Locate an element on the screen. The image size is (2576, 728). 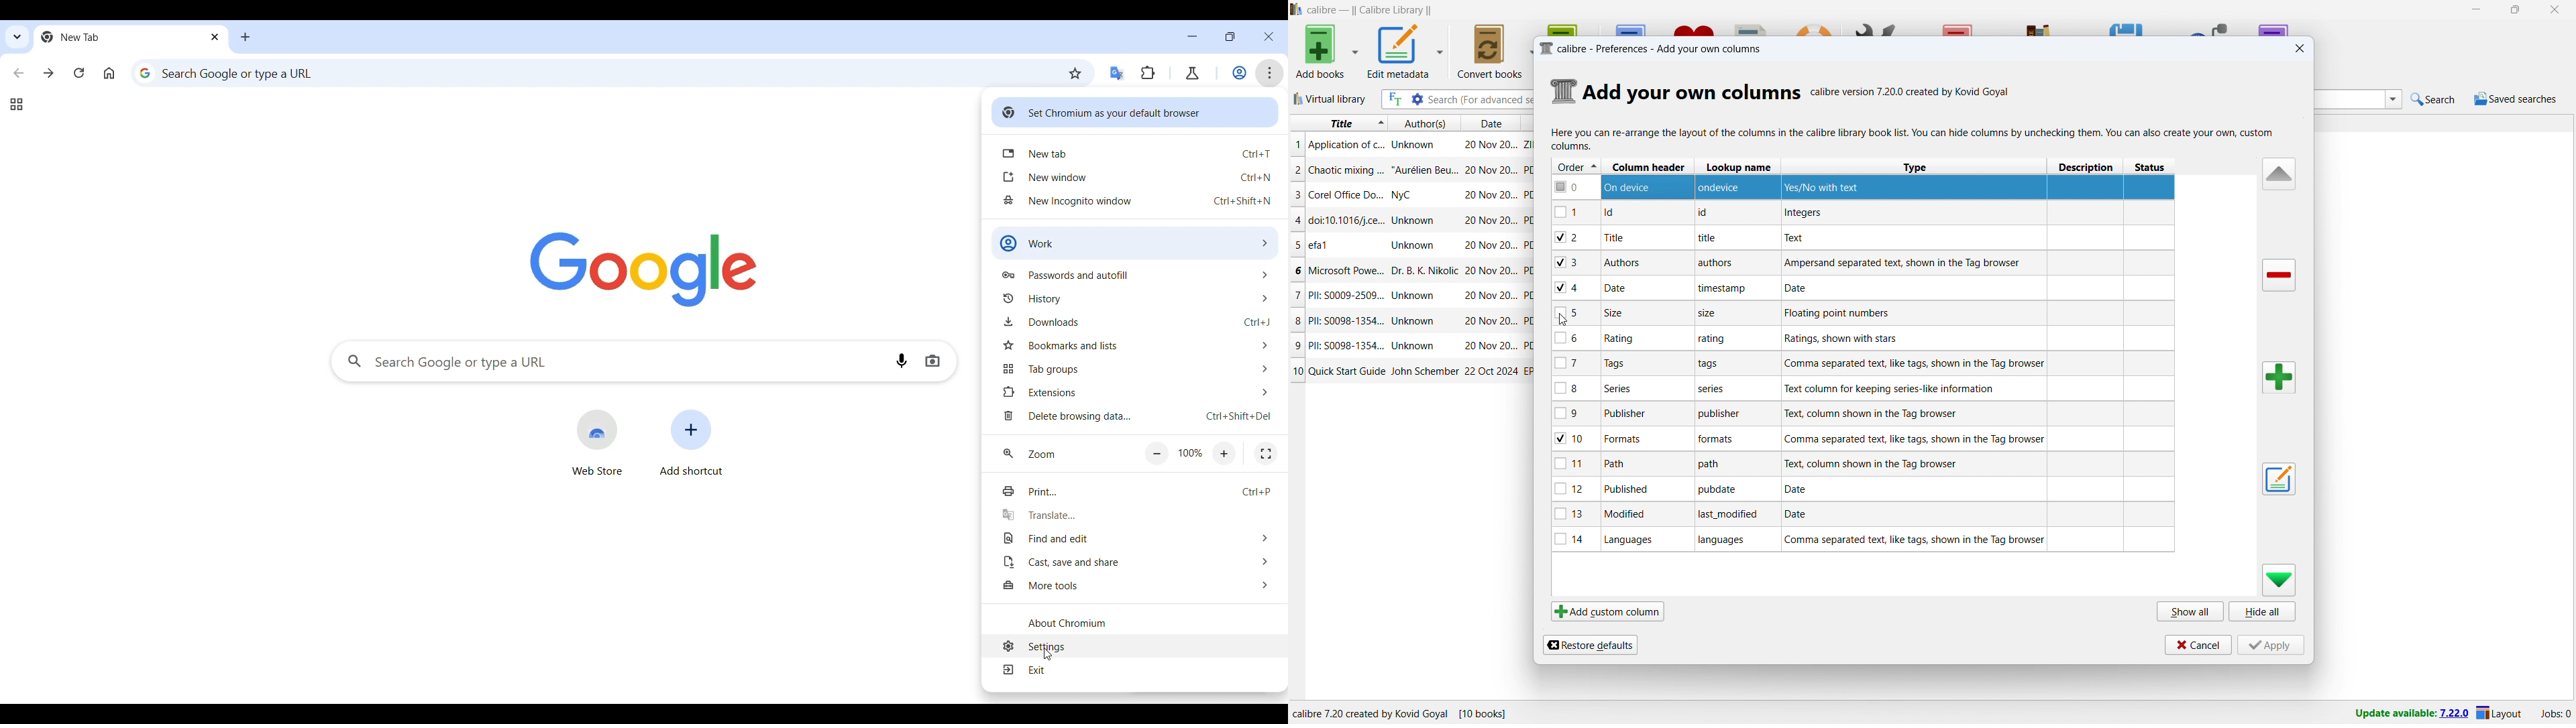
date is located at coordinates (1491, 196).